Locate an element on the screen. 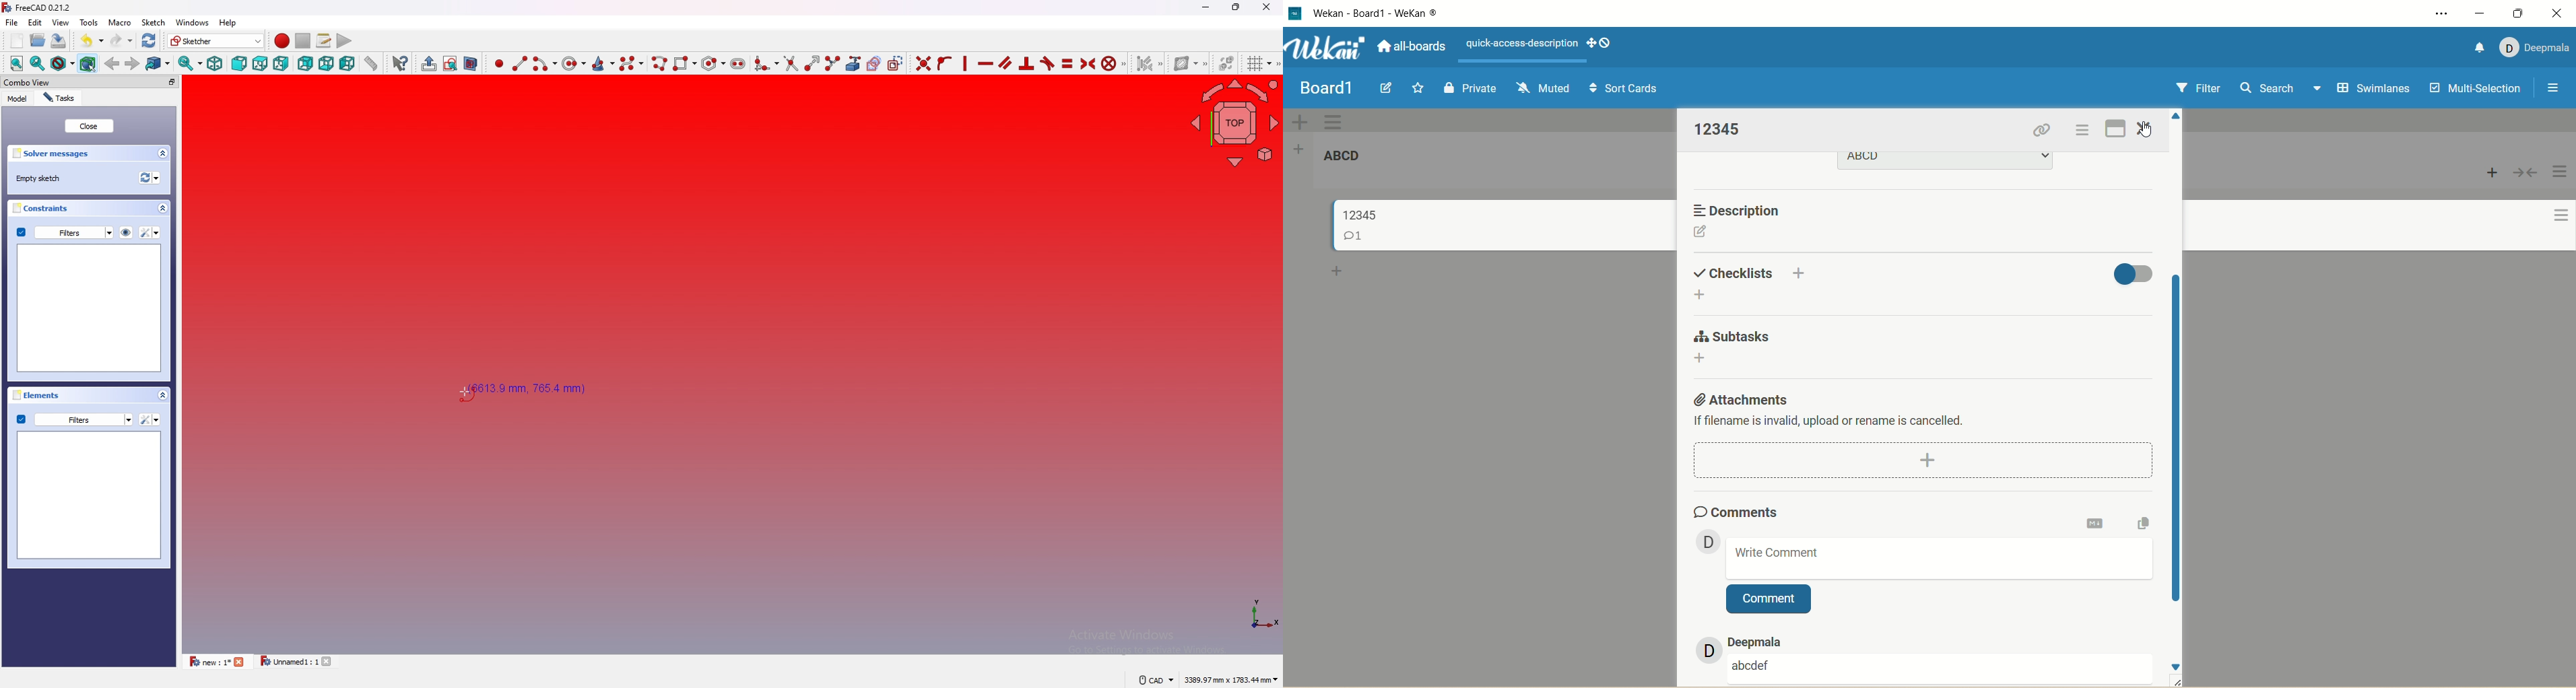  member is located at coordinates (1704, 541).